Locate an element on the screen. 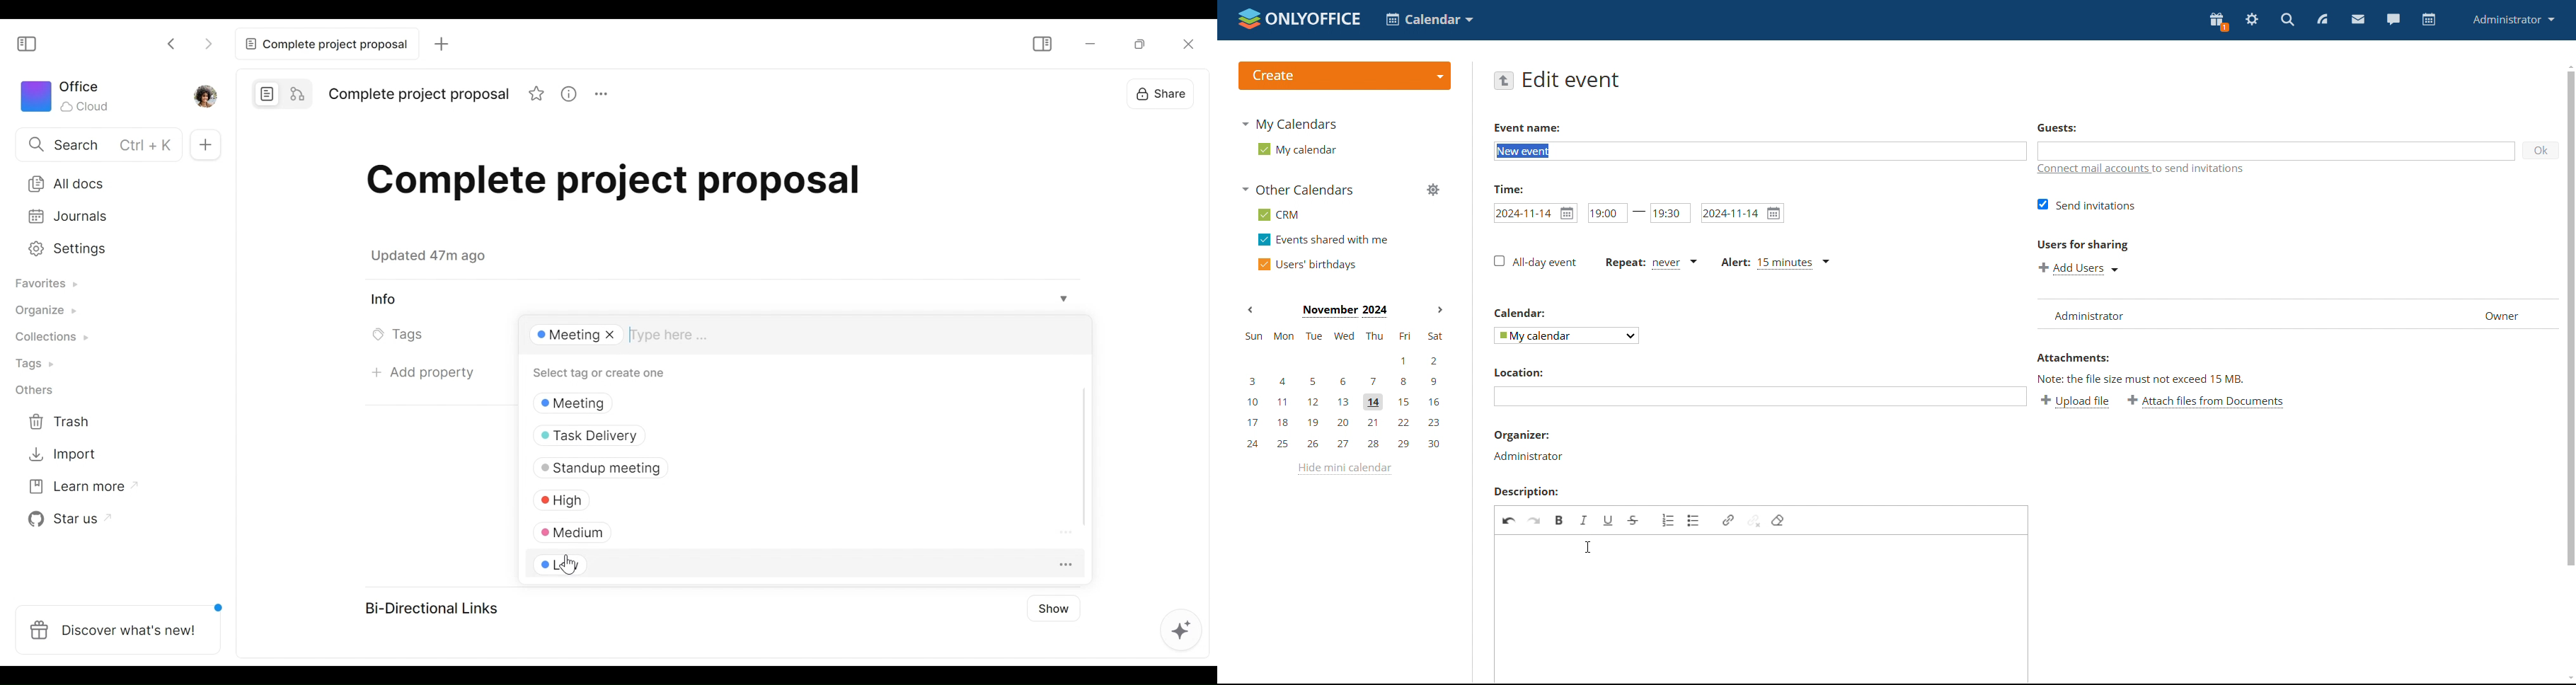  Task Delivery is located at coordinates (709, 434).